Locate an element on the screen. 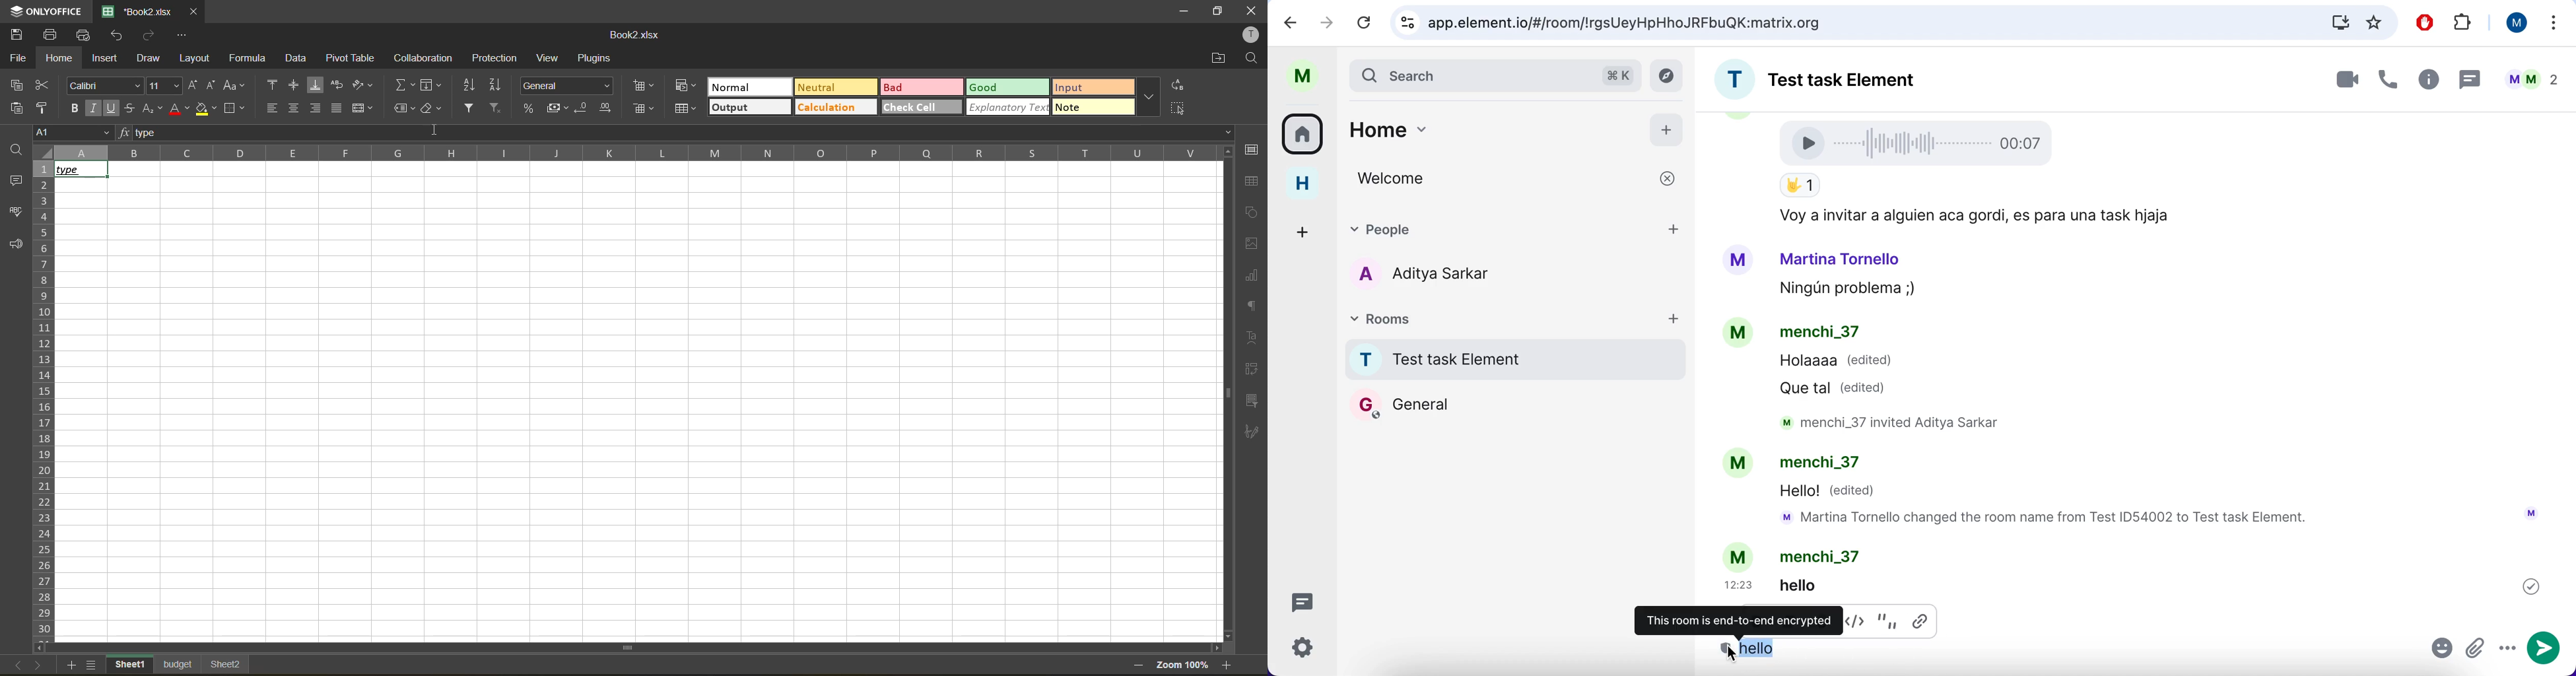 The width and height of the screenshot is (2576, 700). font color is located at coordinates (178, 110).